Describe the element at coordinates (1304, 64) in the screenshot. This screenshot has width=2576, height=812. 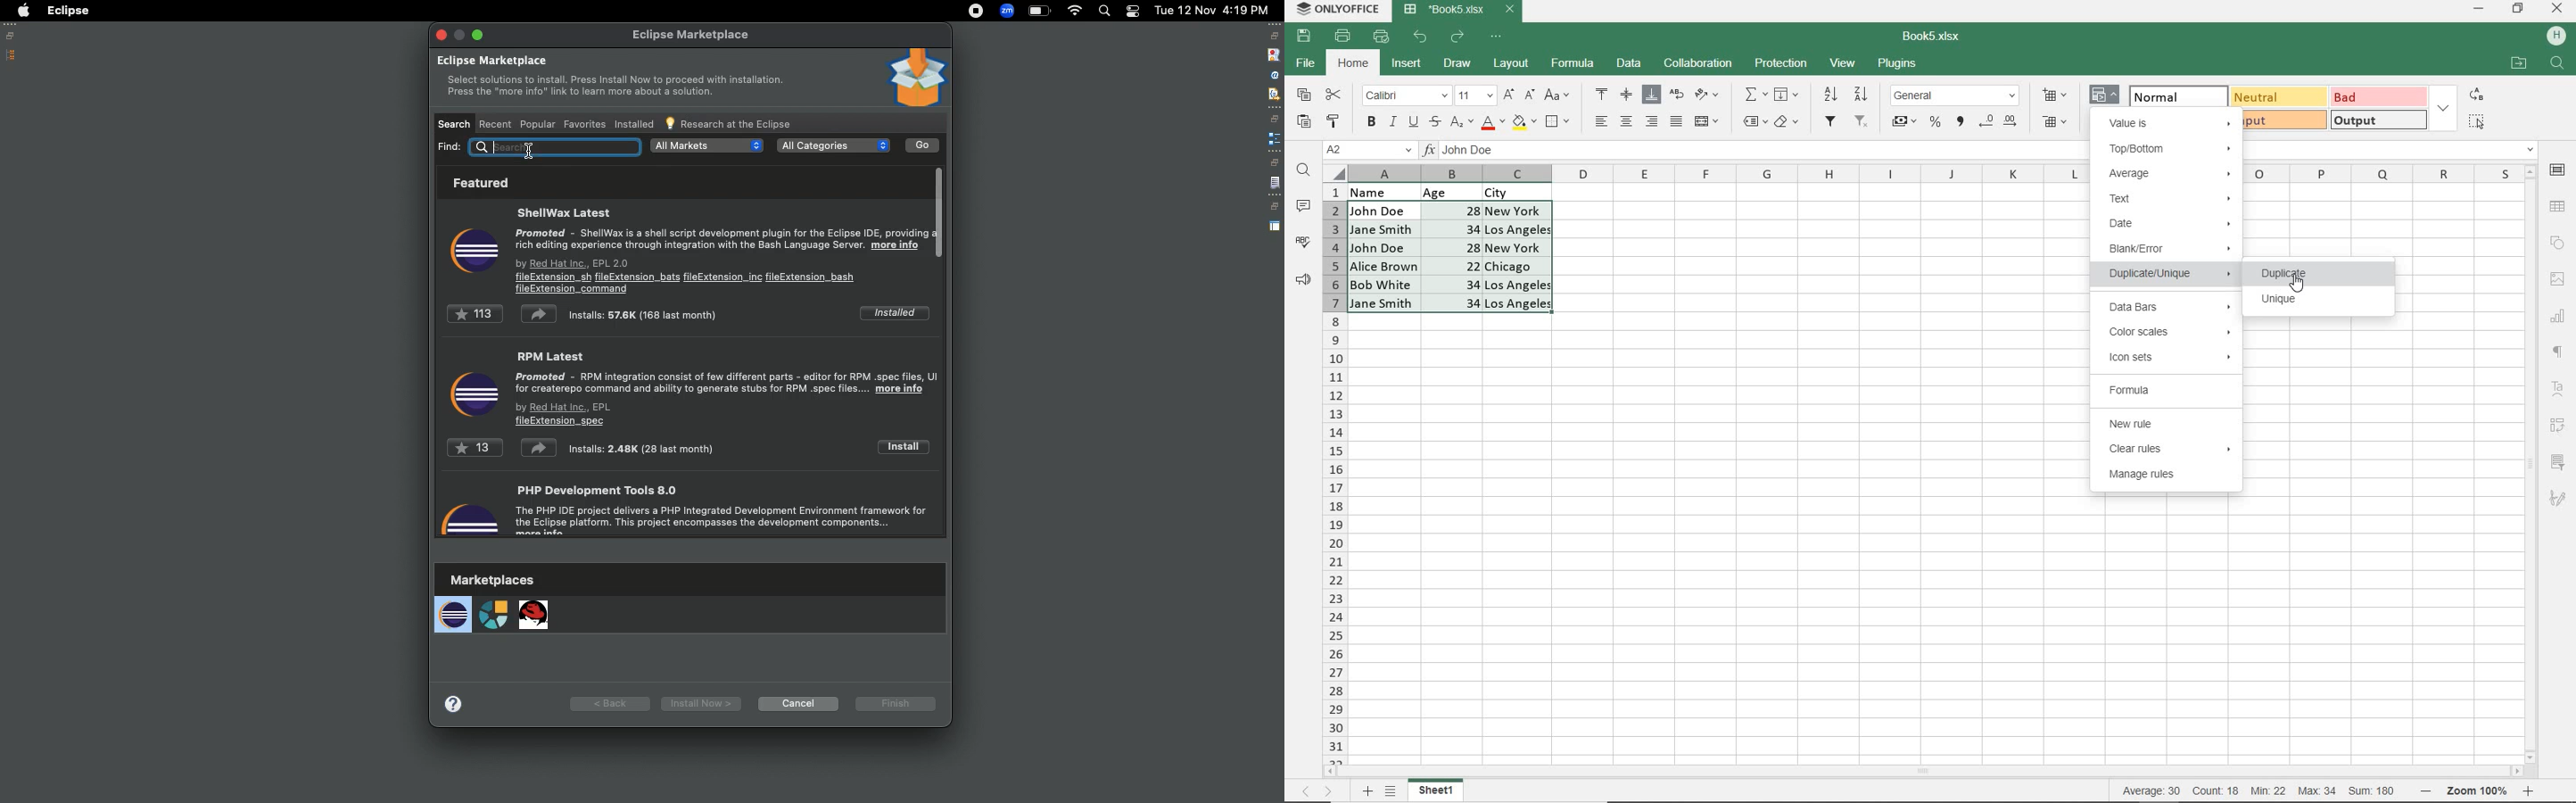
I see `FILE` at that location.